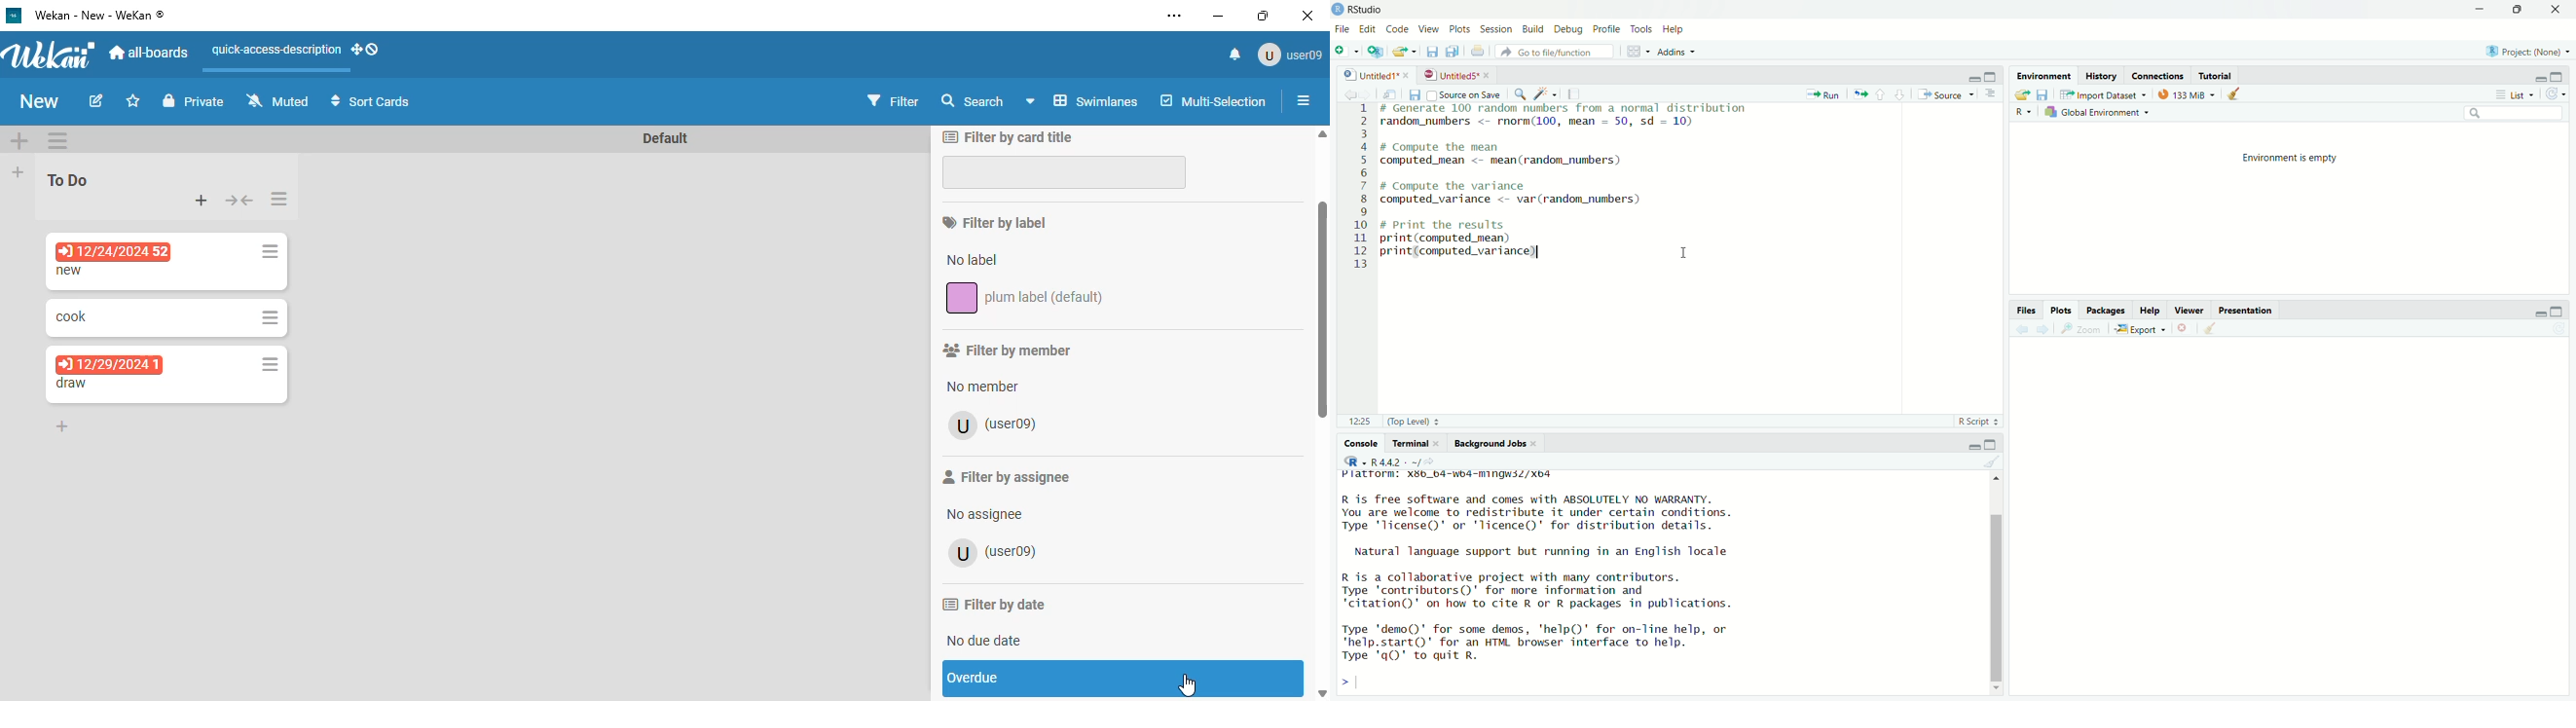 The width and height of the screenshot is (2576, 728). Describe the element at coordinates (1466, 94) in the screenshot. I see `source on save` at that location.